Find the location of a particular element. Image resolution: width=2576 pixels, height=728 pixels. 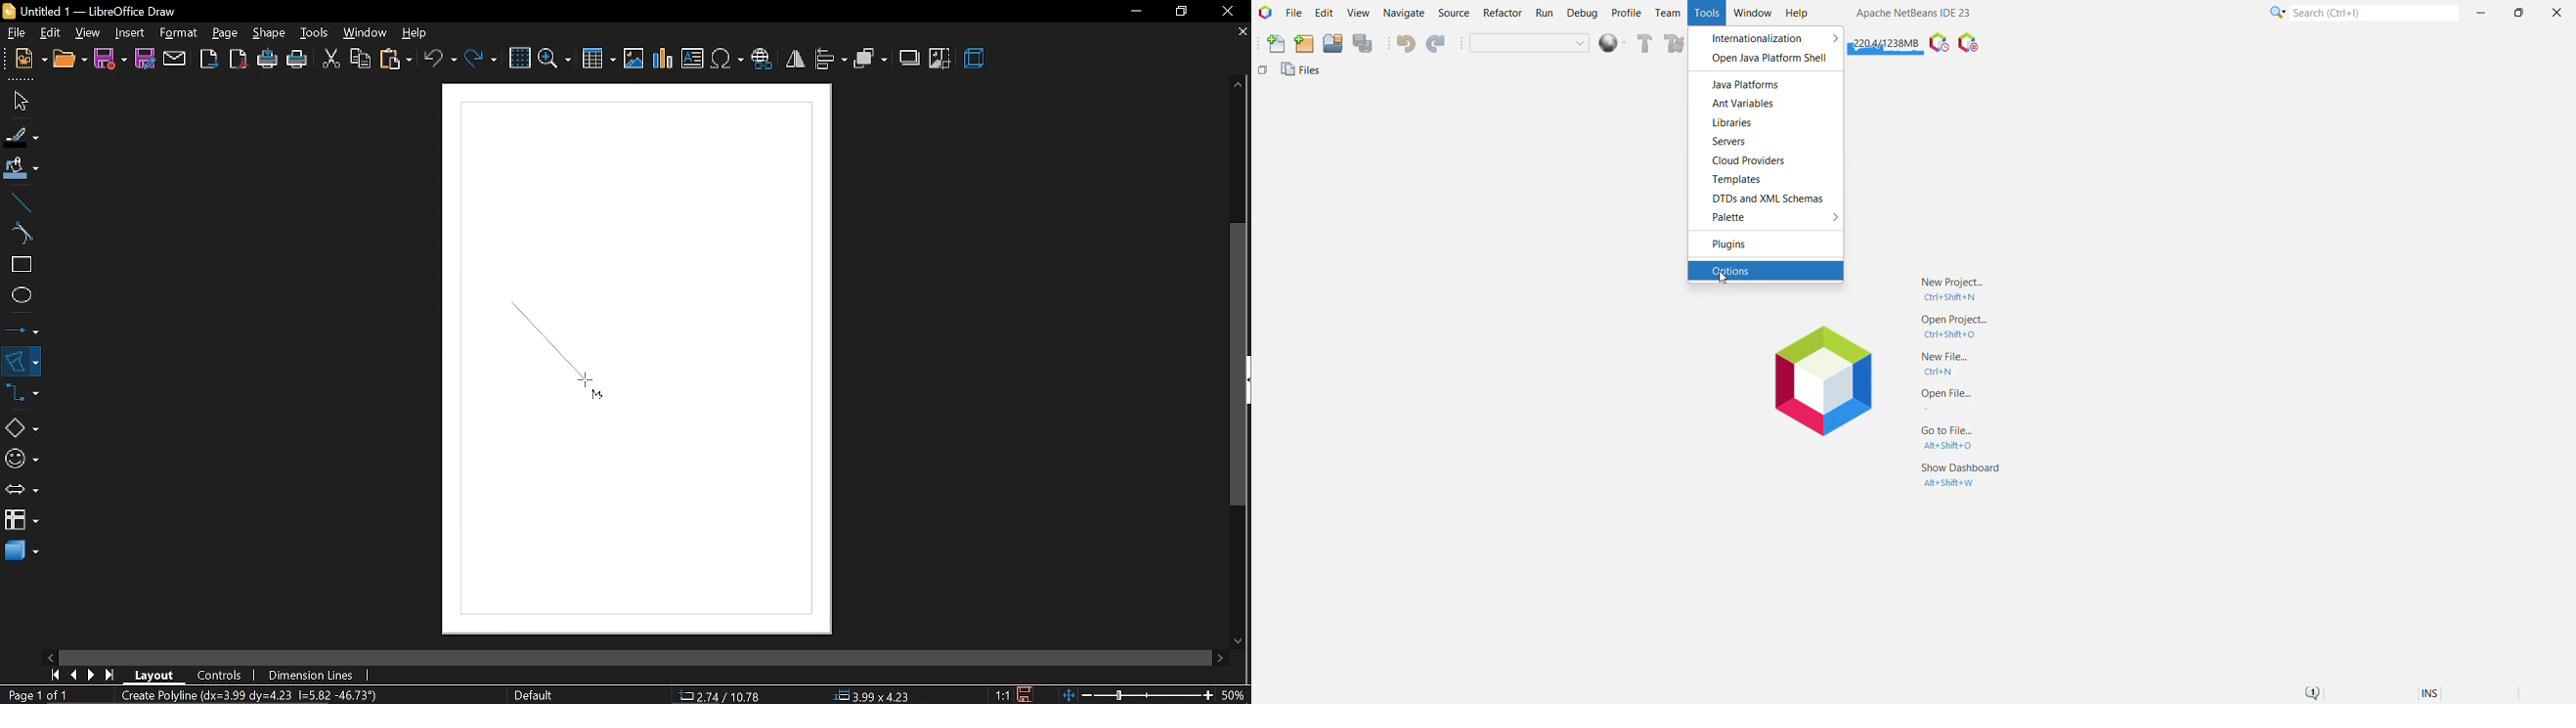

tools is located at coordinates (314, 33).